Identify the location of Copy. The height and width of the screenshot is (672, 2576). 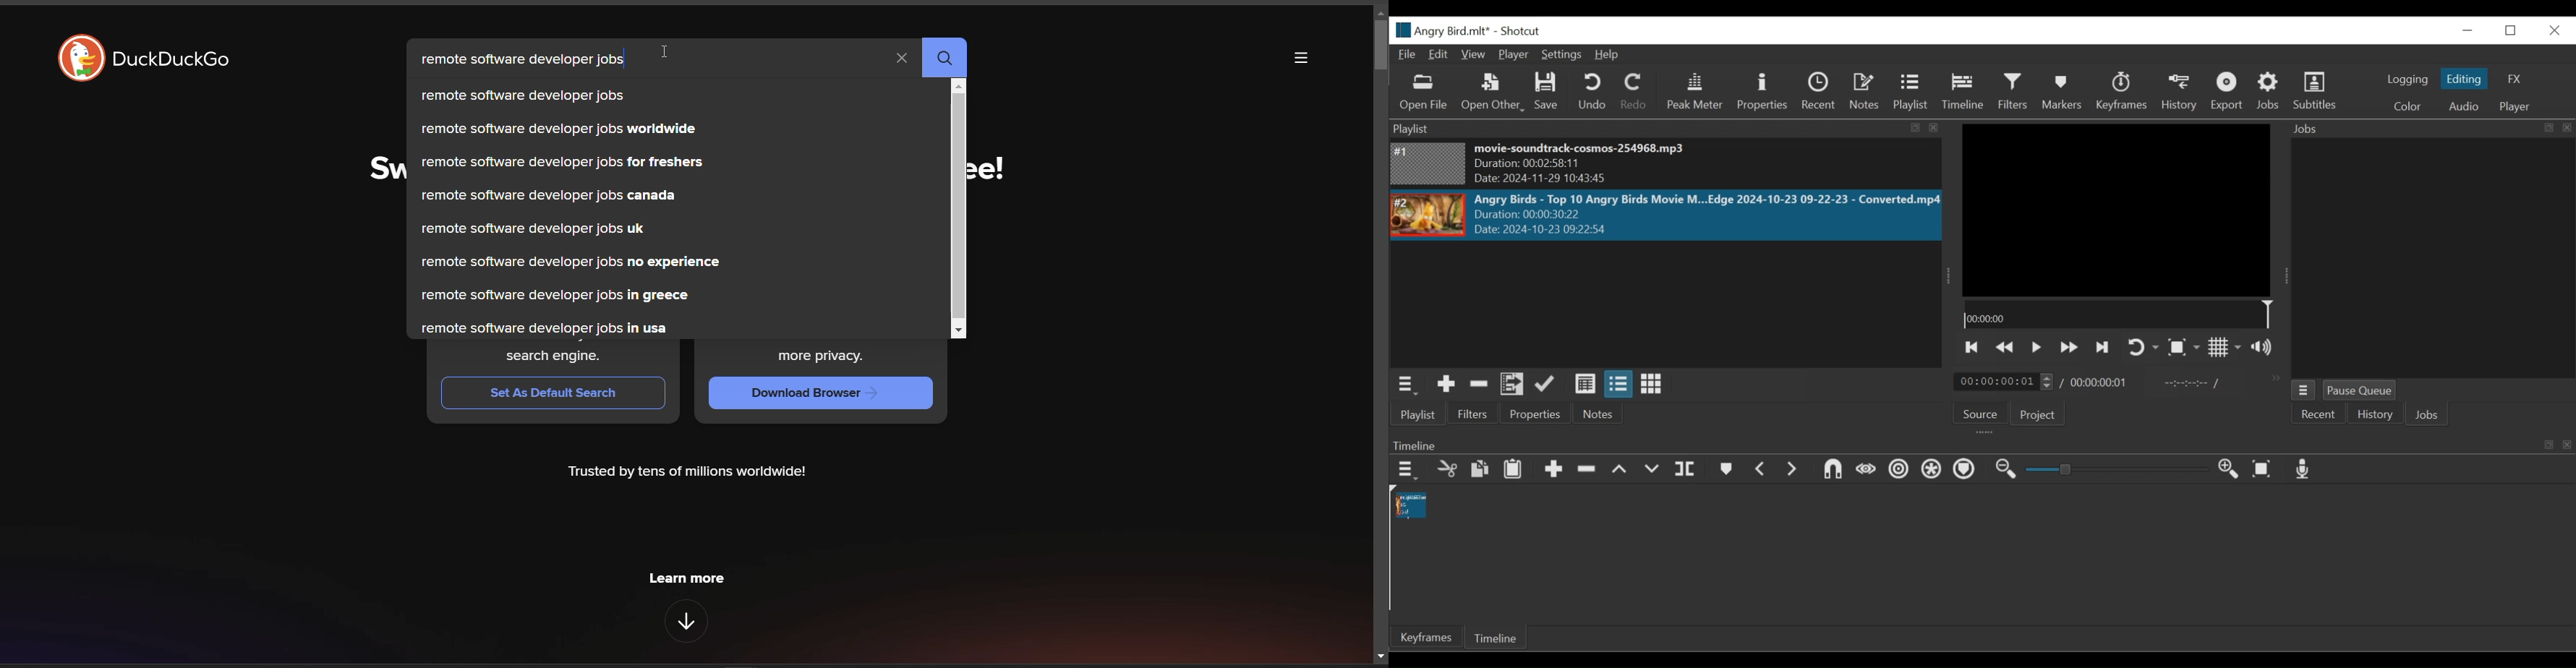
(1482, 470).